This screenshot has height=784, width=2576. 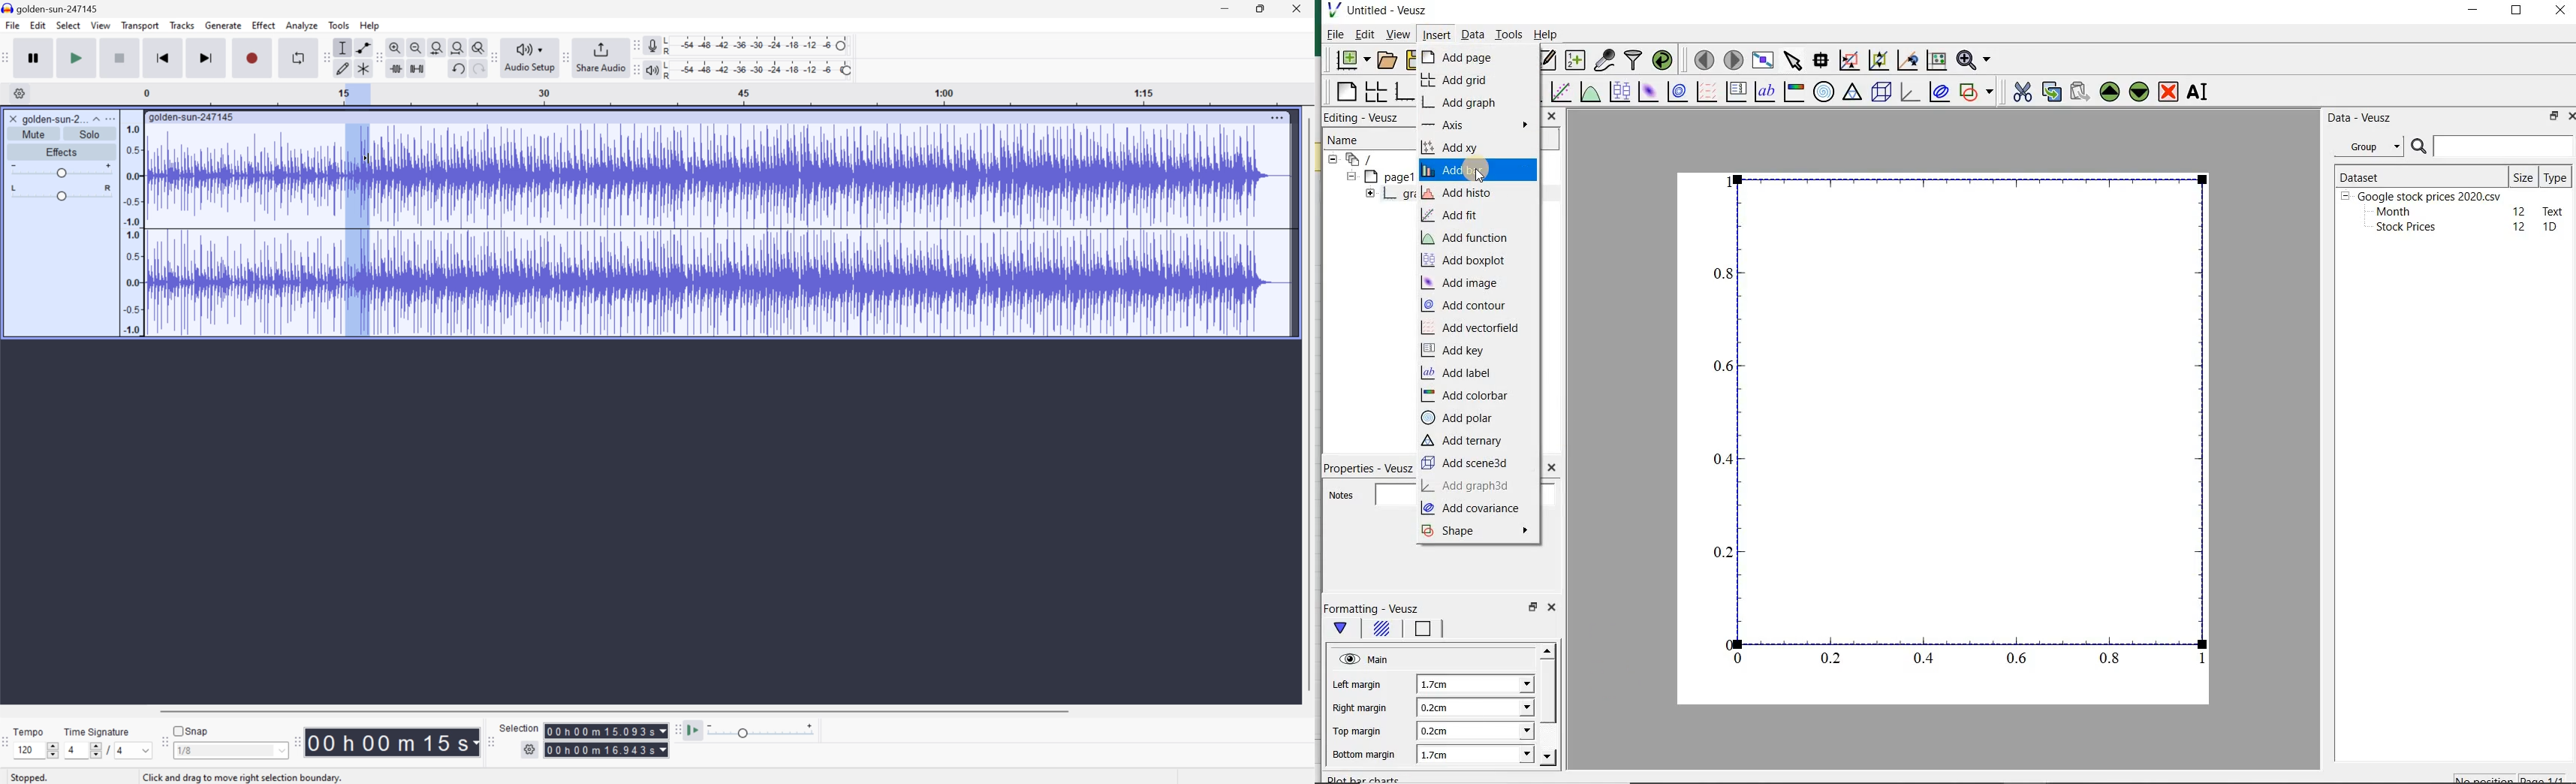 What do you see at coordinates (1355, 732) in the screenshot?
I see `top margin` at bounding box center [1355, 732].